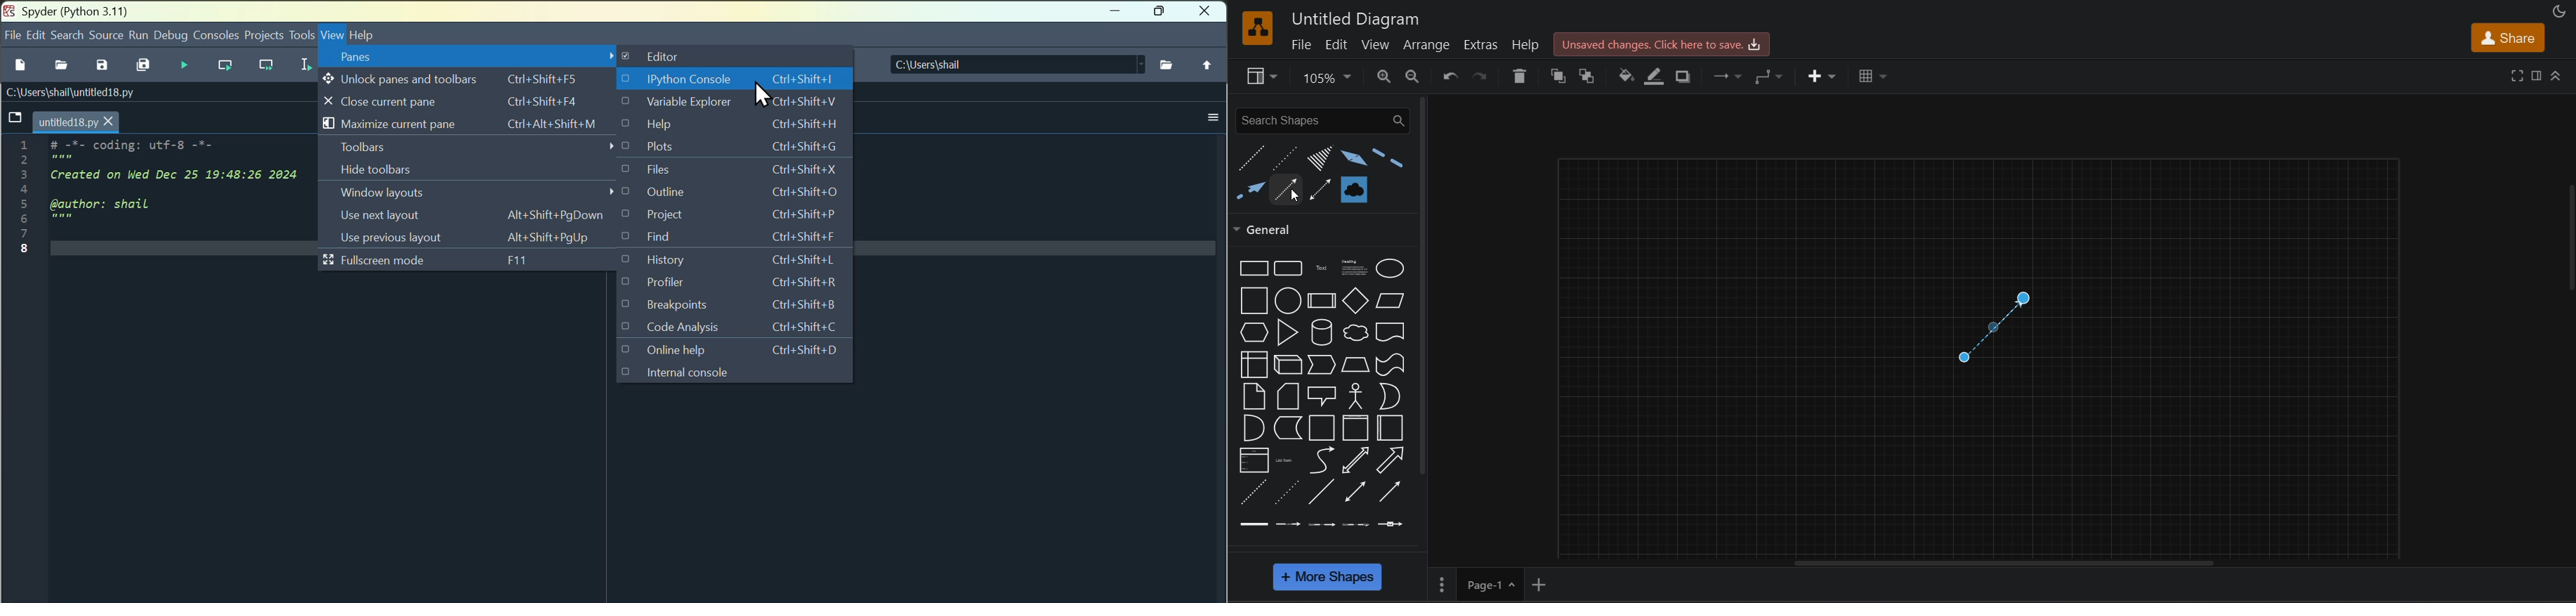  Describe the element at coordinates (2569, 240) in the screenshot. I see `vertical scroll` at that location.